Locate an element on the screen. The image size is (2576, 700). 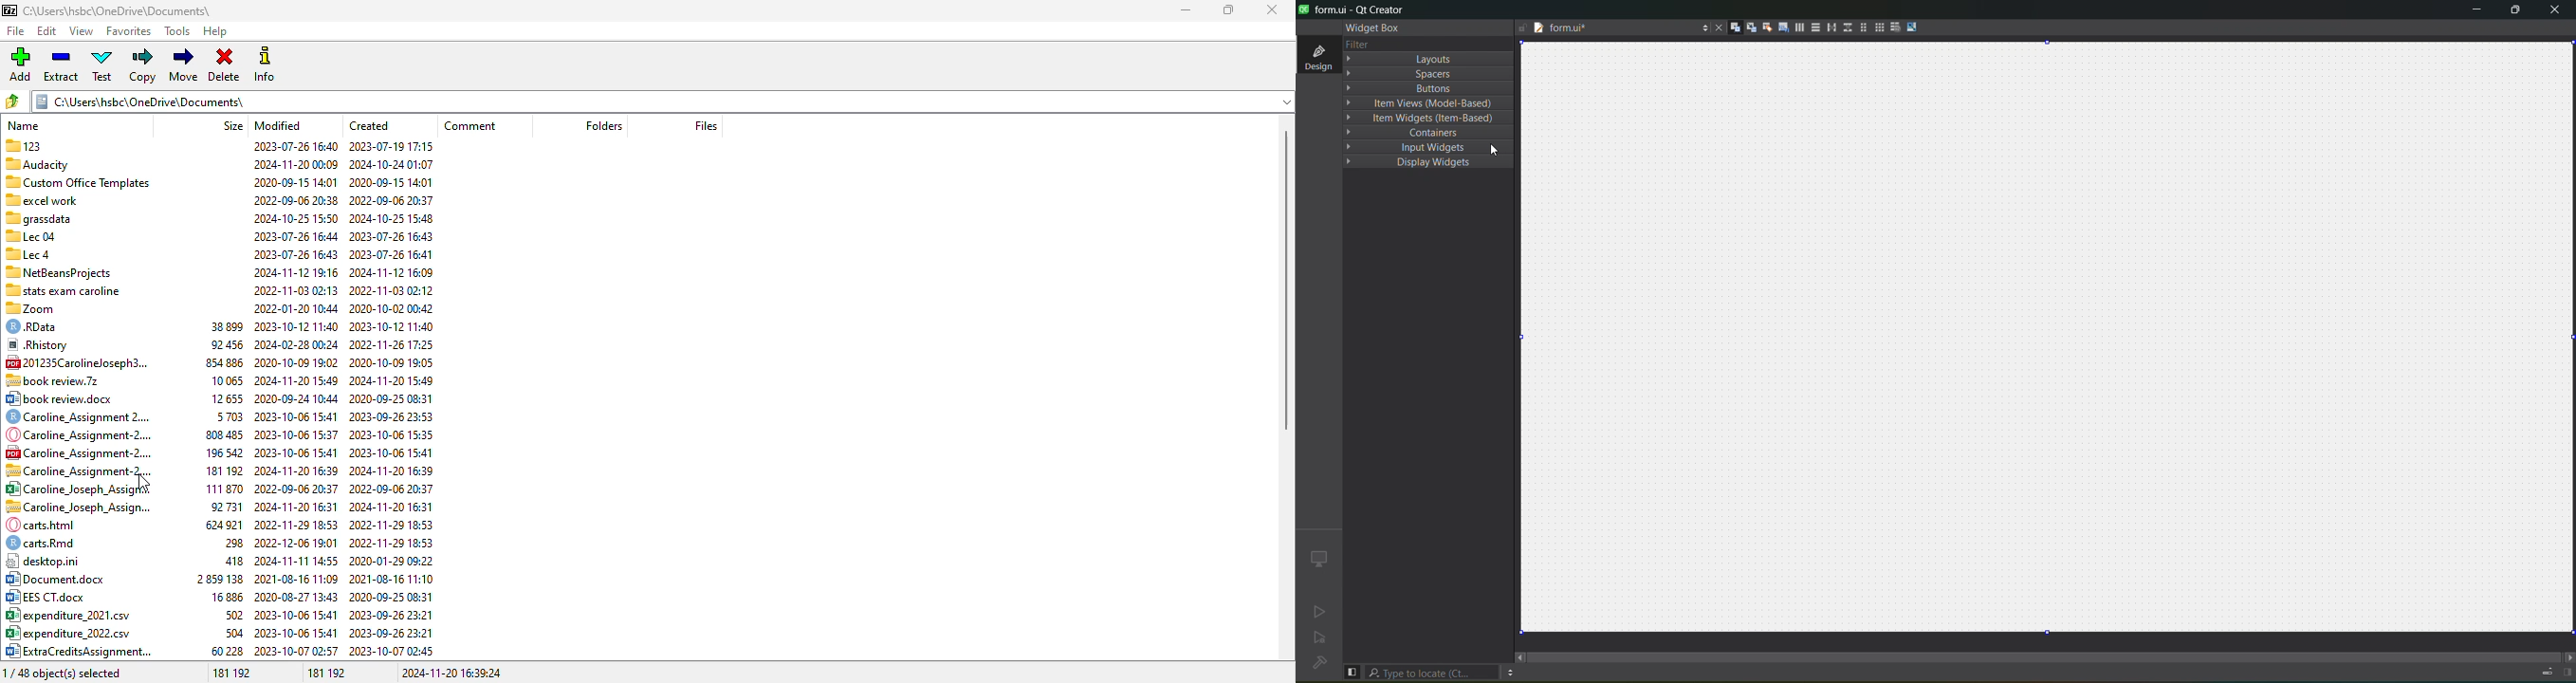
&& Caroline Assignment-2.... 196542 2023-10-06 15:41 2023-10-06 15:41 is located at coordinates (220, 452).